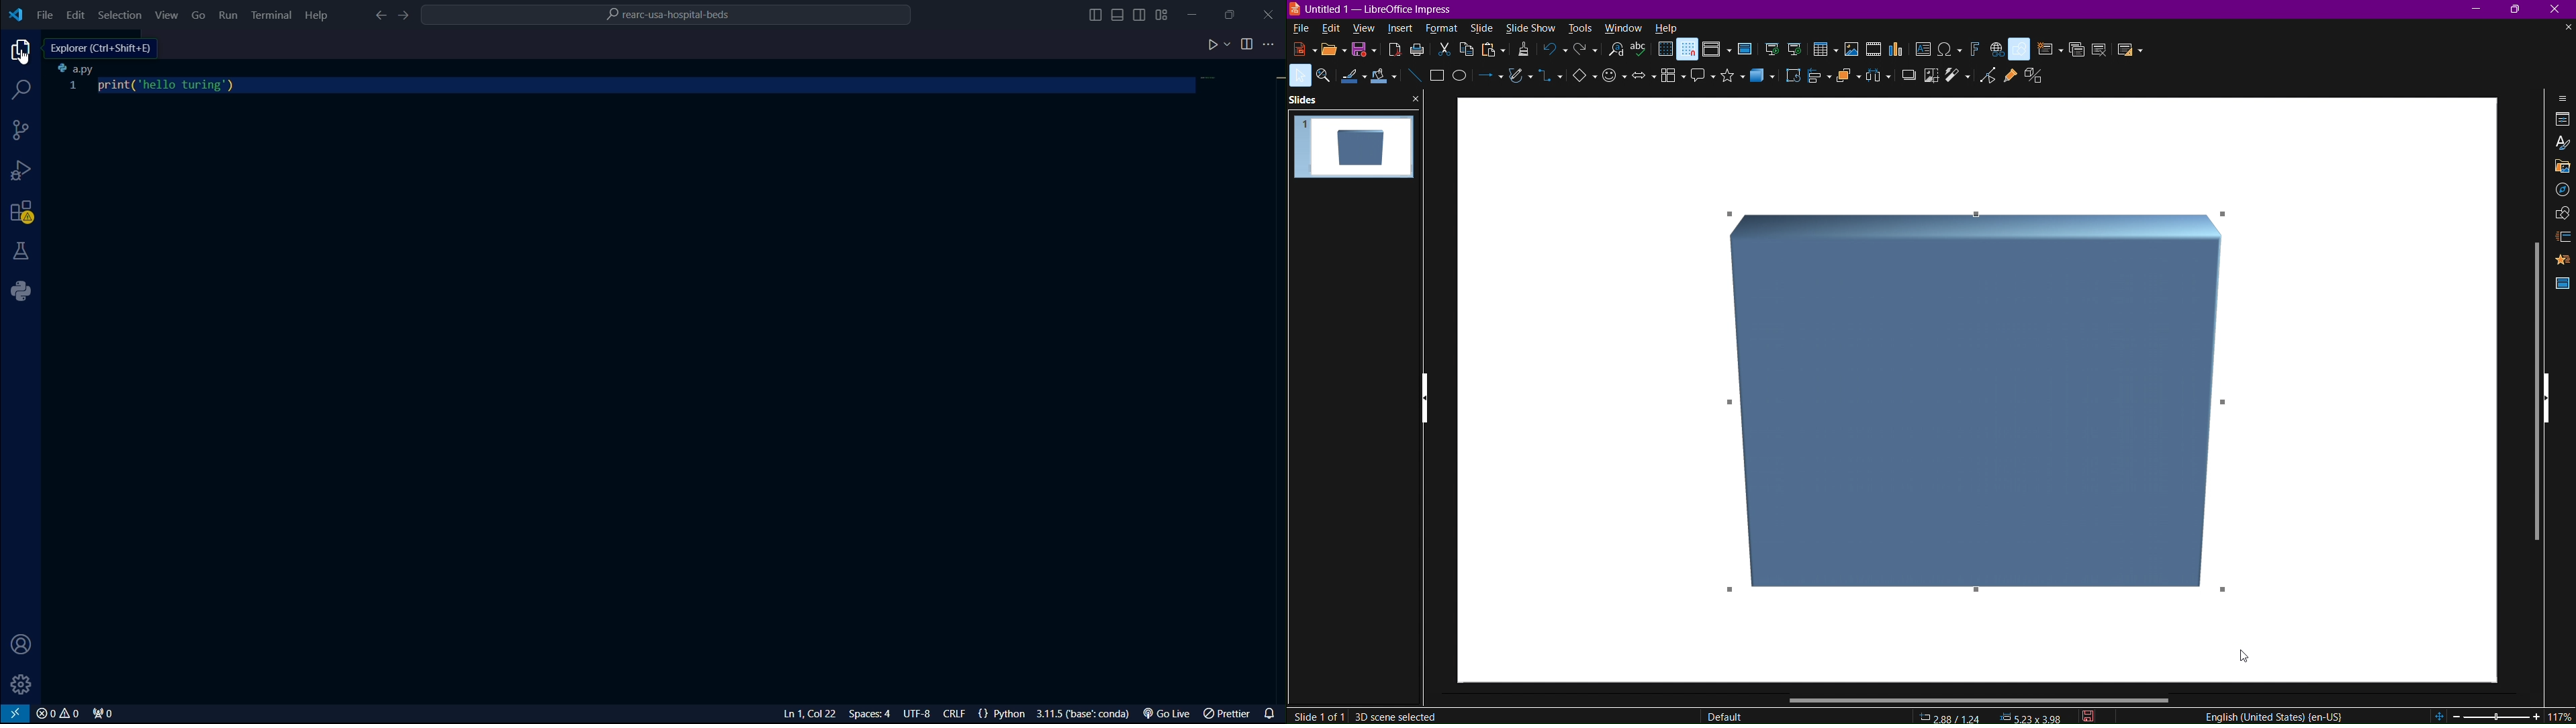  Describe the element at coordinates (1493, 53) in the screenshot. I see `Paste` at that location.